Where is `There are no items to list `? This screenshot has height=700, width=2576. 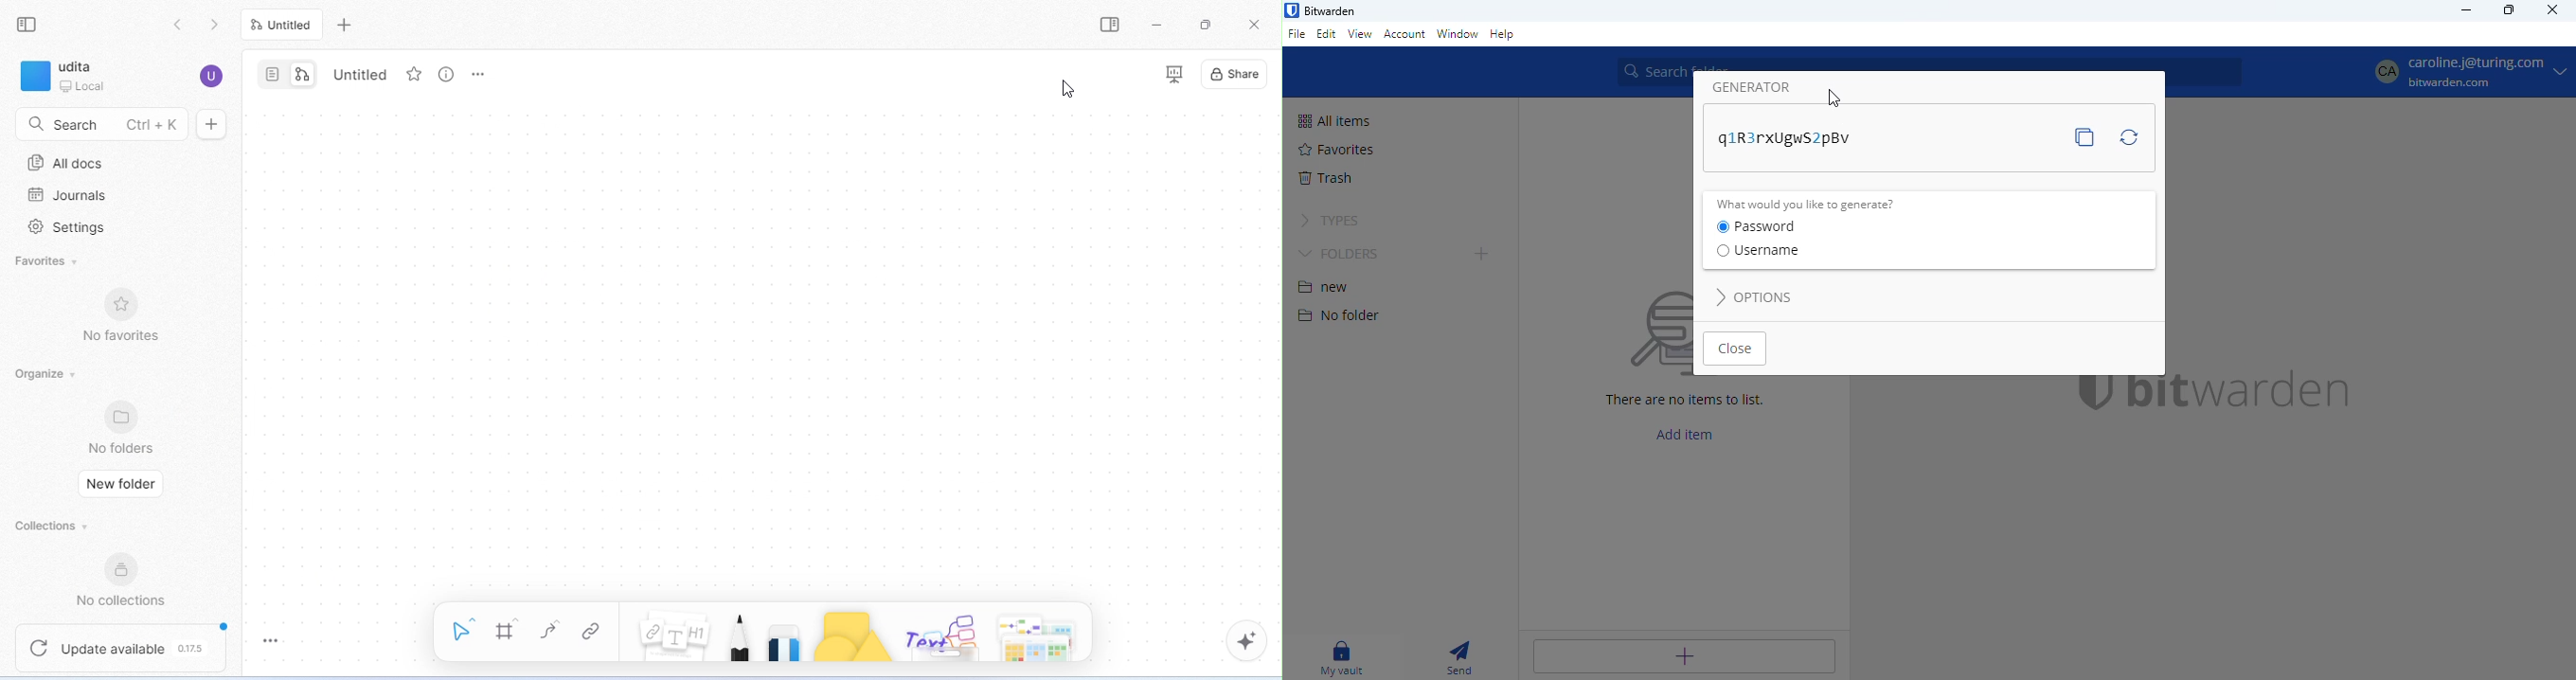
There are no items to list  is located at coordinates (1691, 402).